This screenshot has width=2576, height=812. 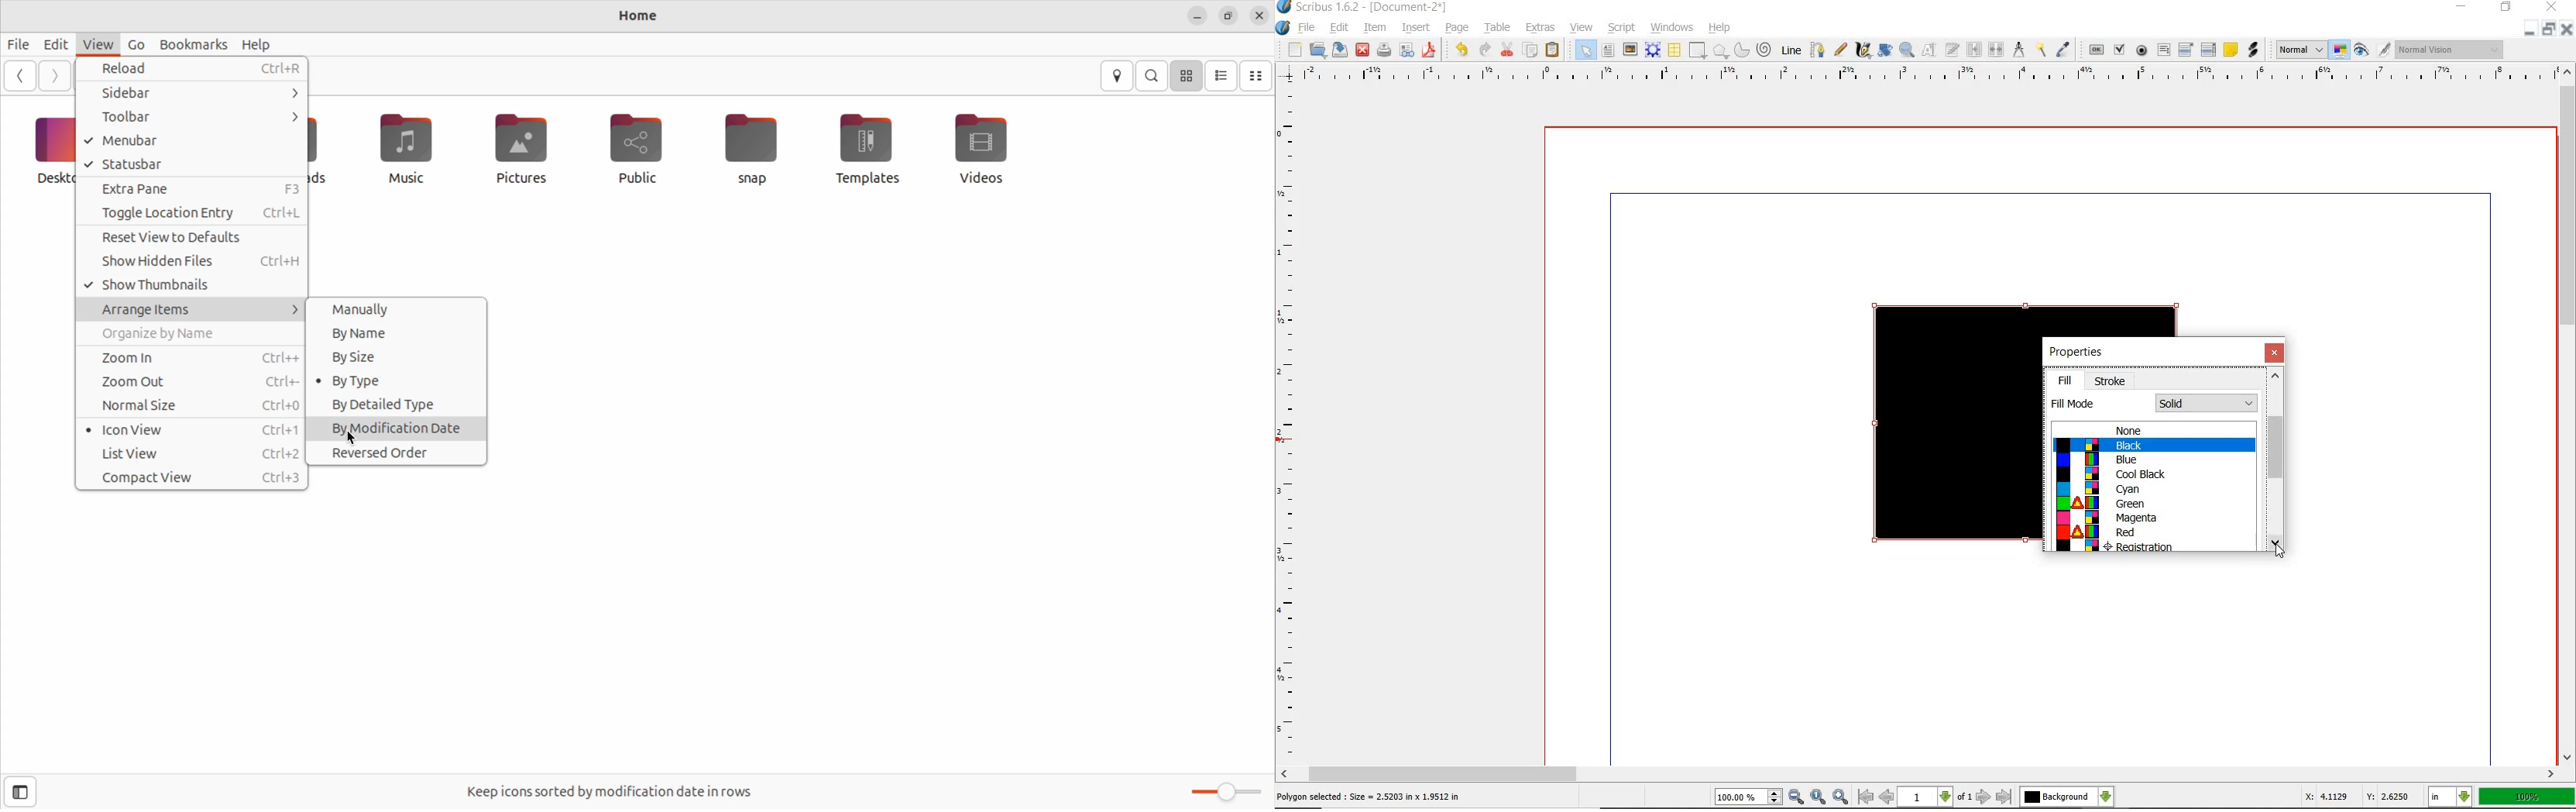 I want to click on zoom out, so click(x=1797, y=797).